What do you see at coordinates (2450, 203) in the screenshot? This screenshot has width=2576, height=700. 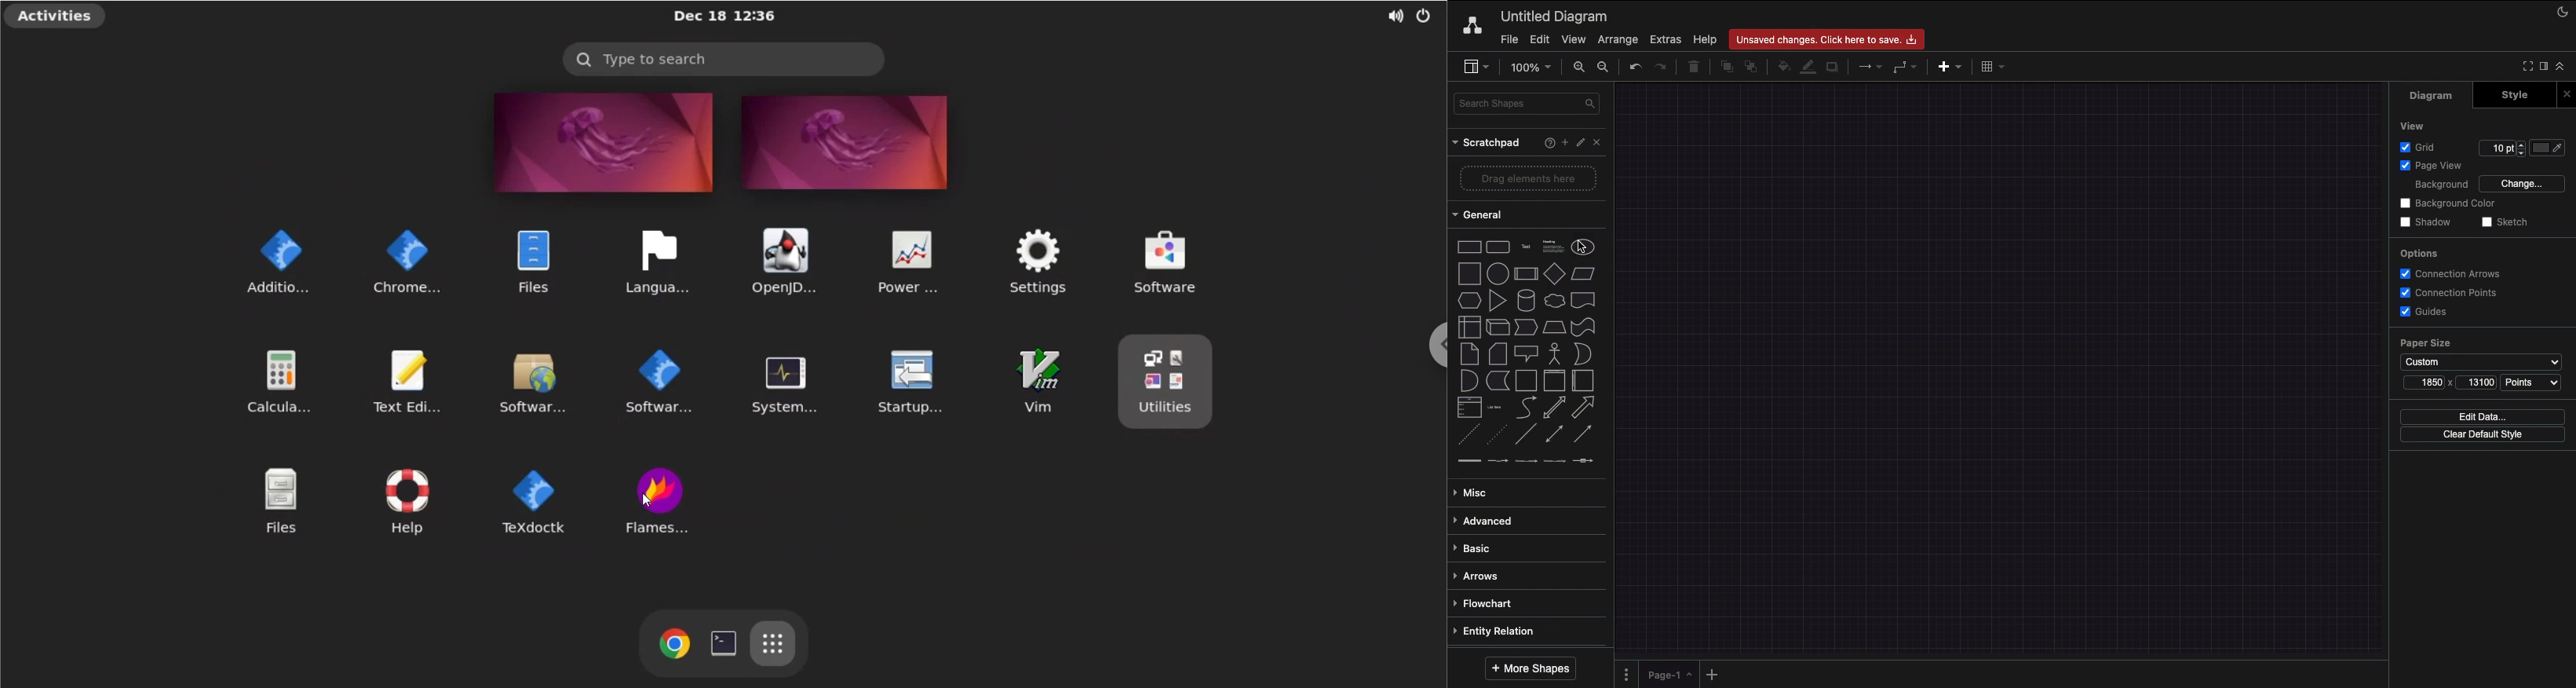 I see `Background color` at bounding box center [2450, 203].